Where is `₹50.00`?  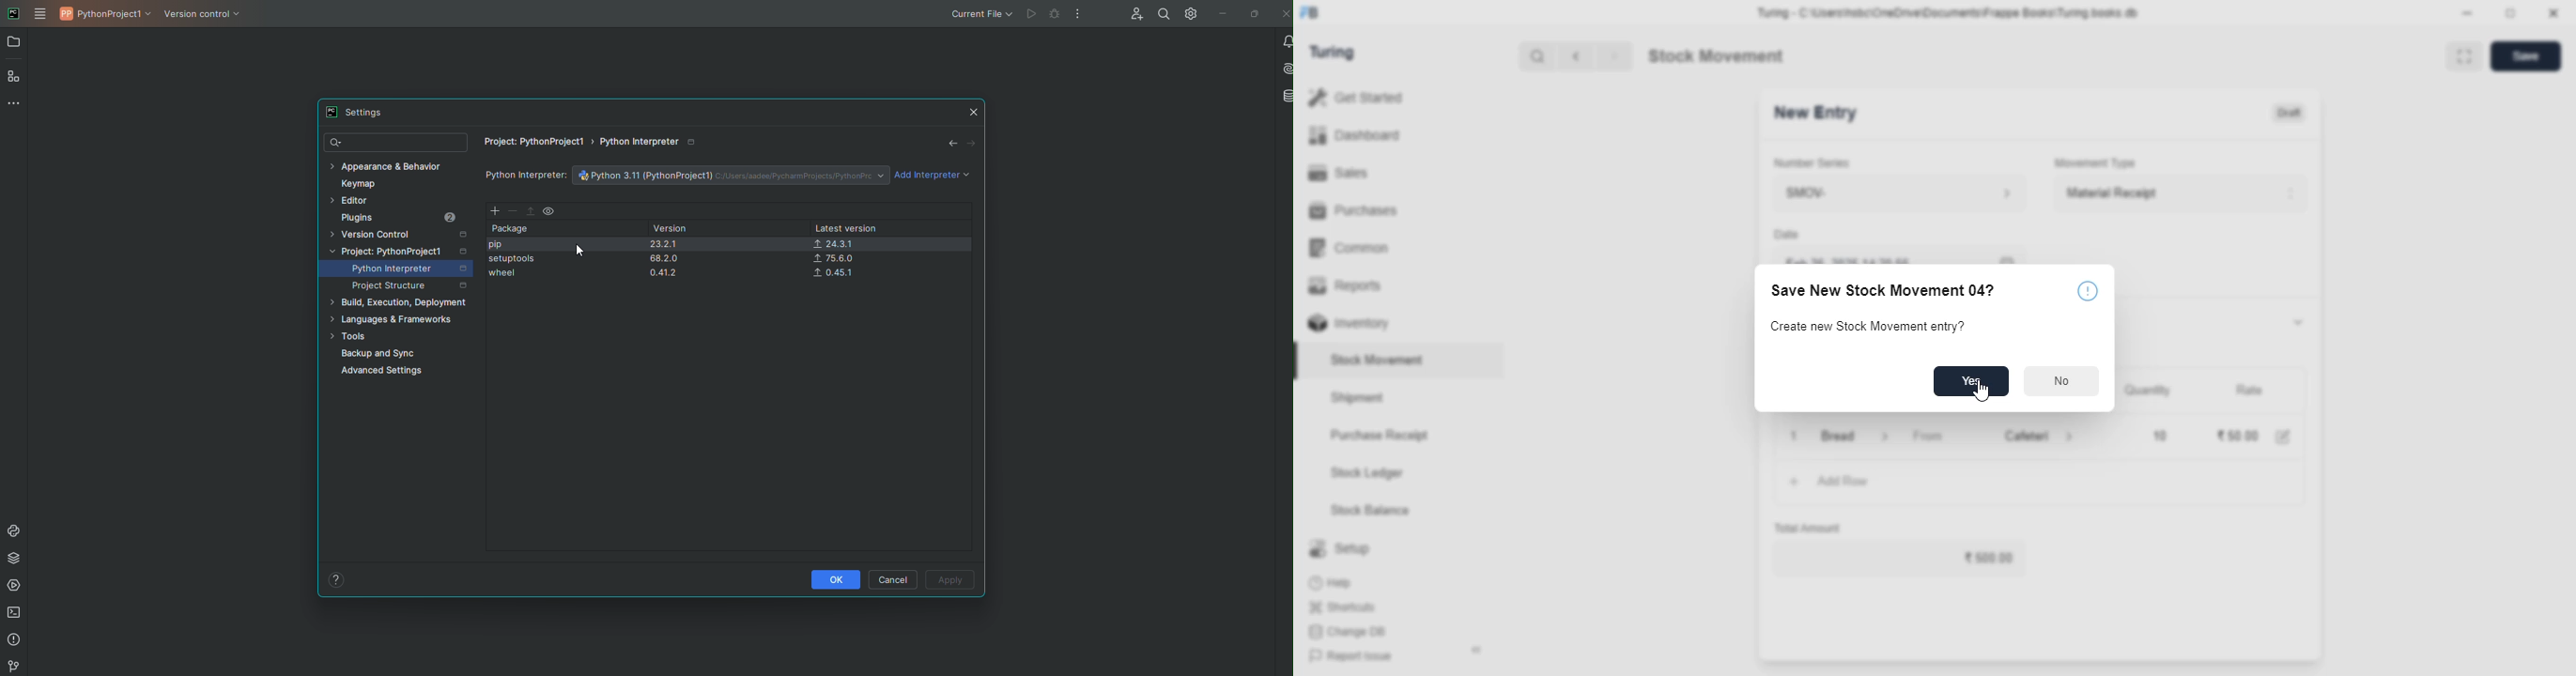
₹50.00 is located at coordinates (1901, 558).